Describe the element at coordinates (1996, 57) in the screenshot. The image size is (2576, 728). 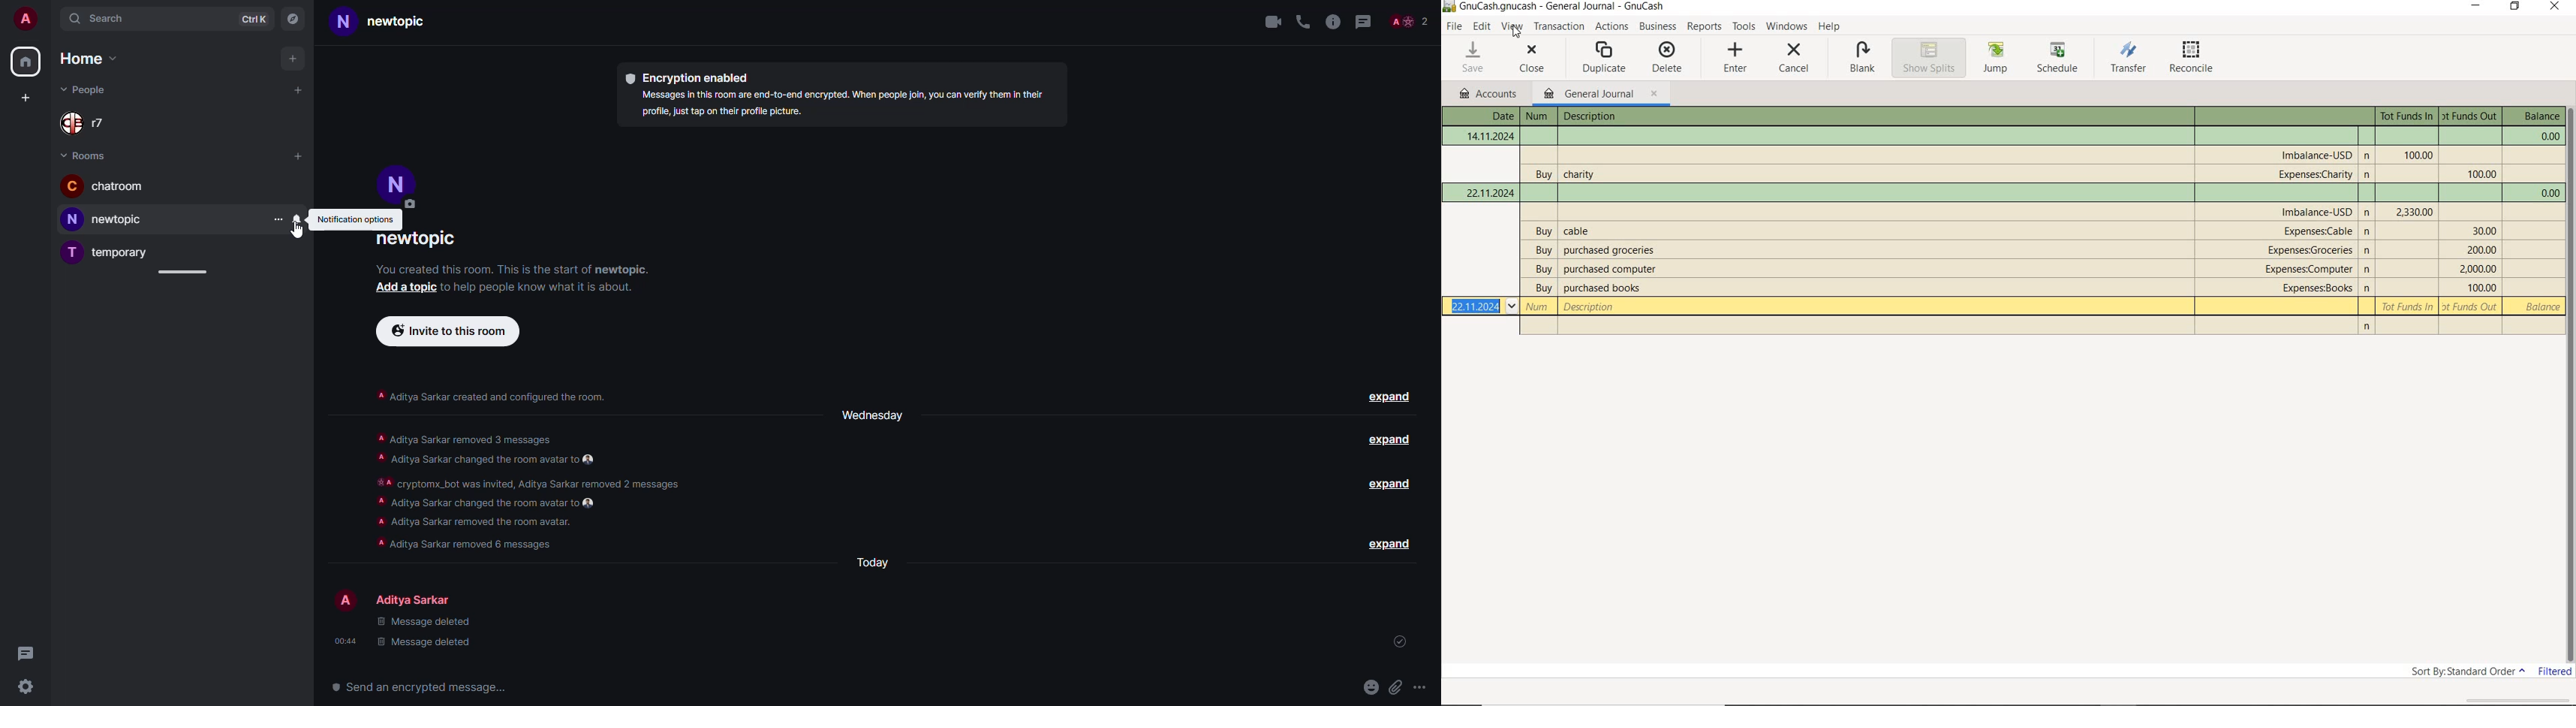
I see `JUMP` at that location.